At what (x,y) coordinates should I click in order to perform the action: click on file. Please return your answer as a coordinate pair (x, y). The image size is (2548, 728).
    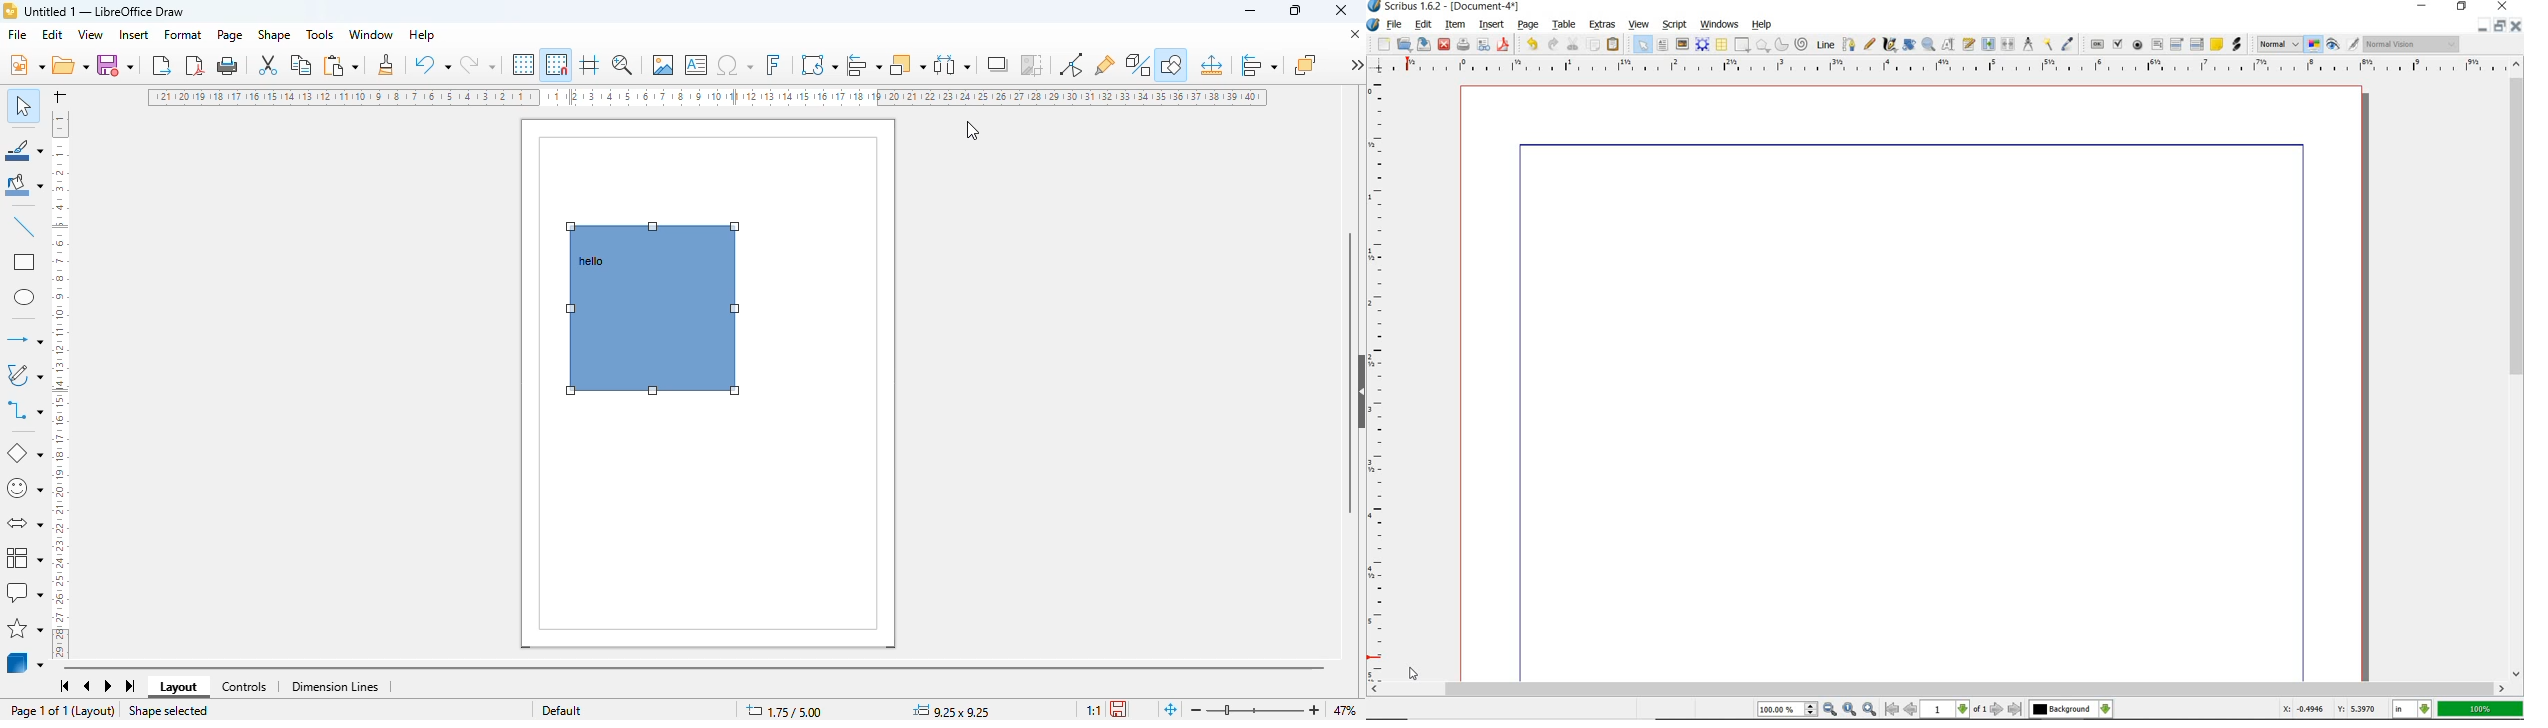
    Looking at the image, I should click on (17, 34).